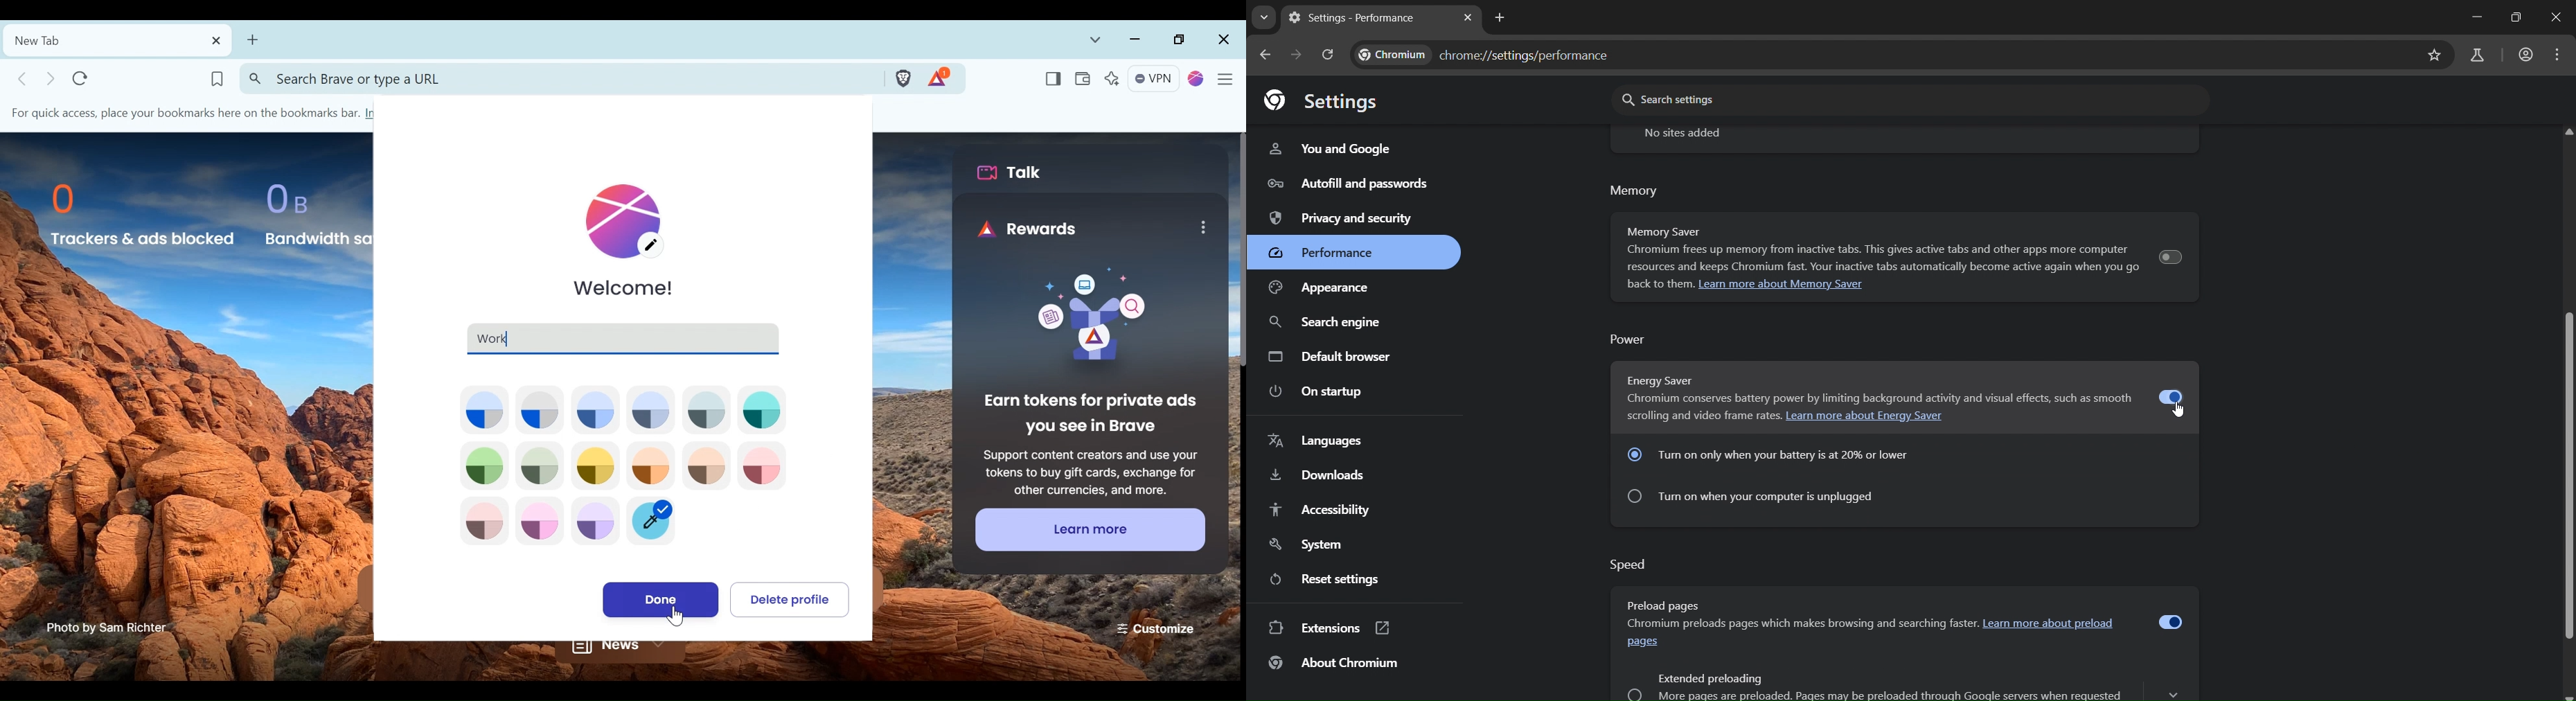  I want to click on turn on when your computer is unpugged, so click(1765, 500).